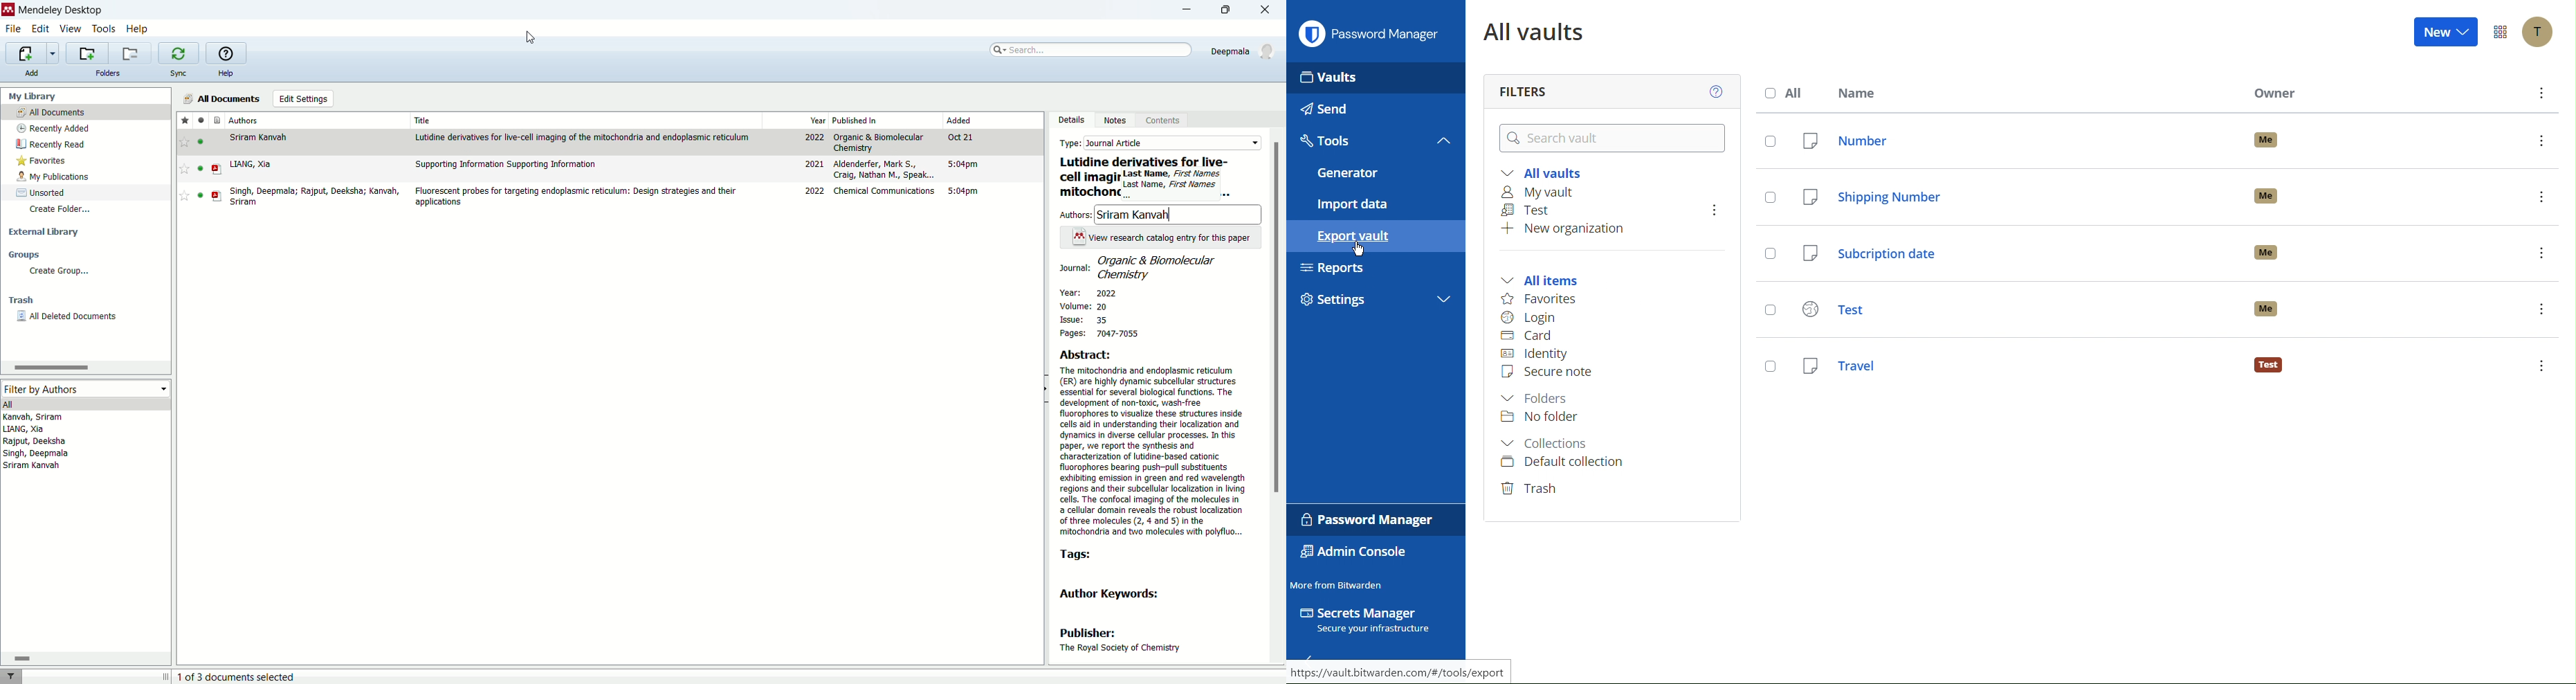 This screenshot has width=2576, height=700. What do you see at coordinates (2448, 34) in the screenshot?
I see `New` at bounding box center [2448, 34].